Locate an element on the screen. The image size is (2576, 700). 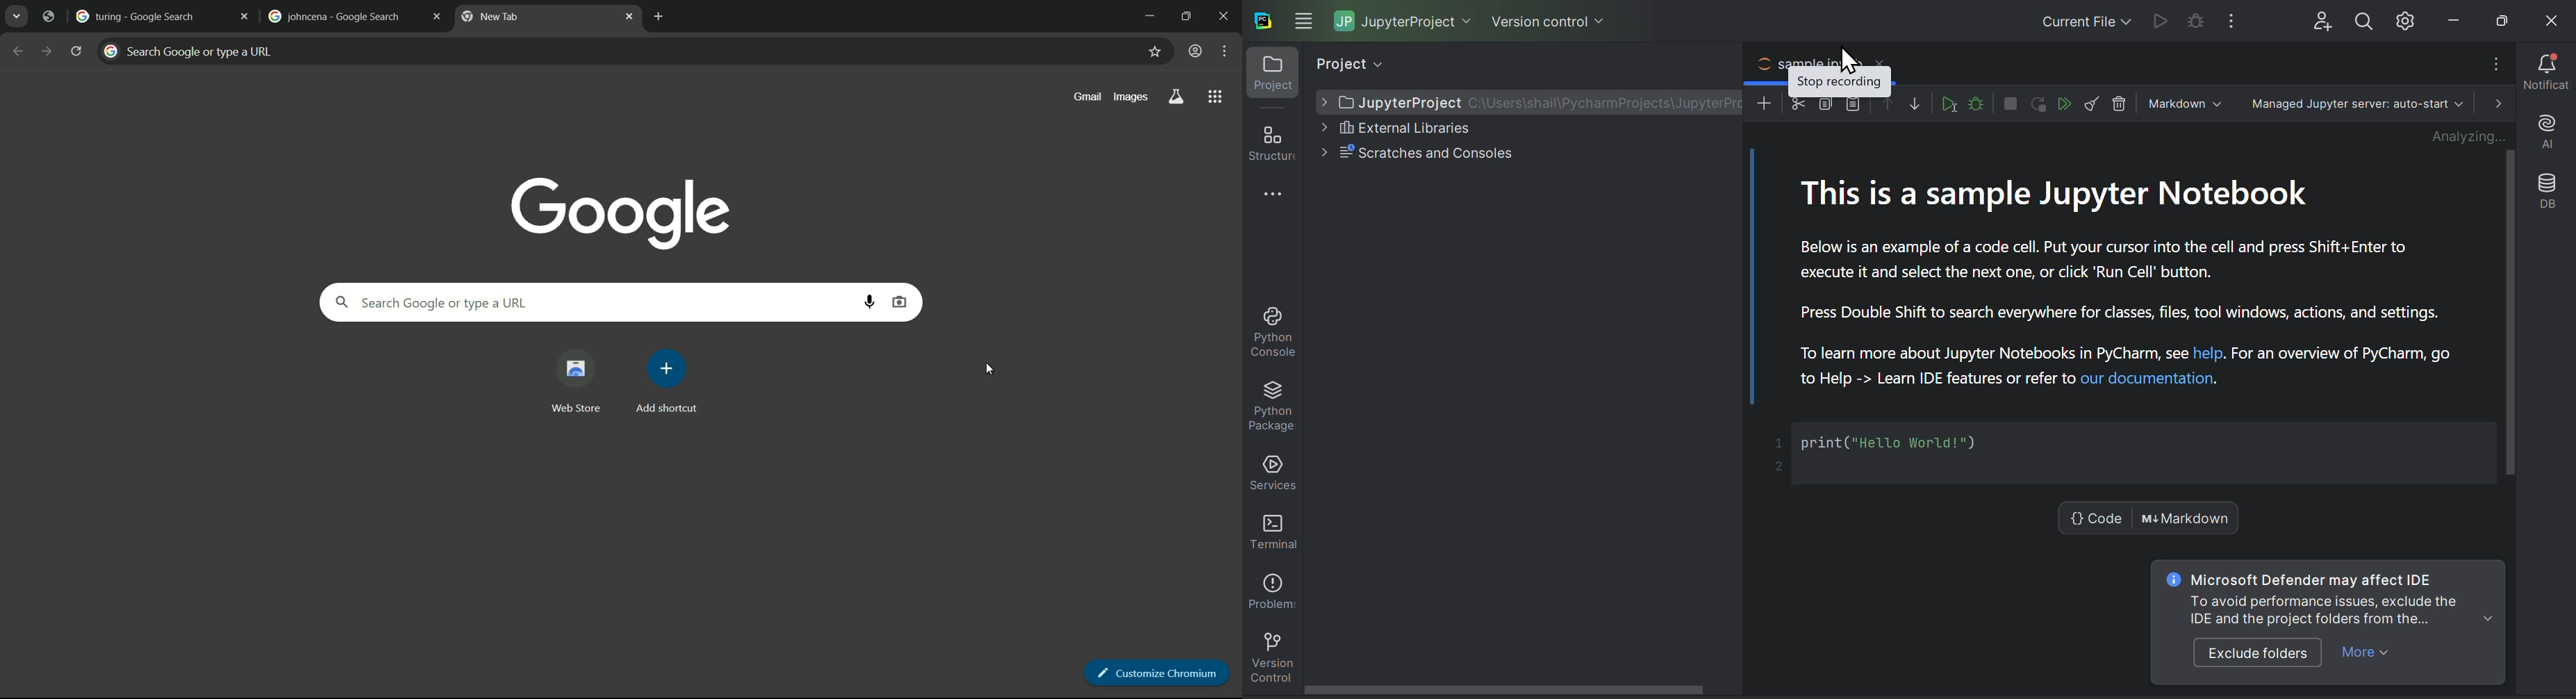
bookmark  is located at coordinates (1151, 54).